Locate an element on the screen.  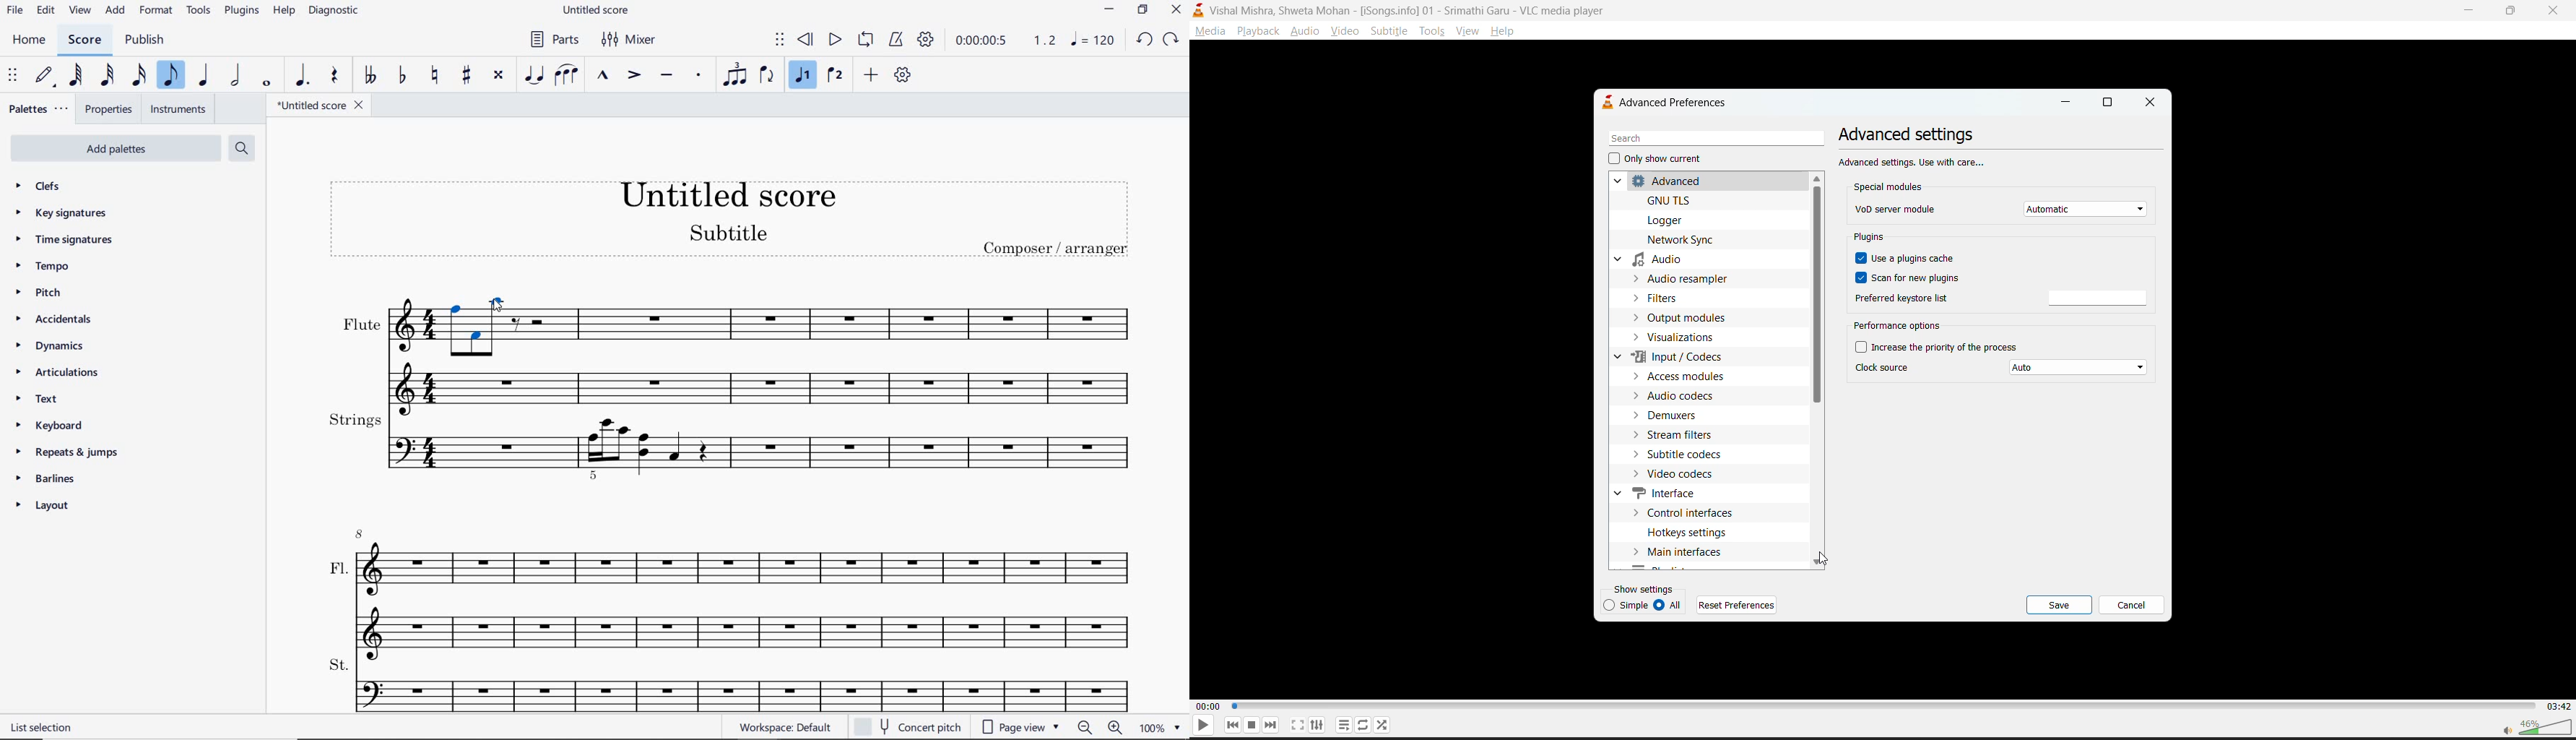
MARCATO is located at coordinates (604, 76).